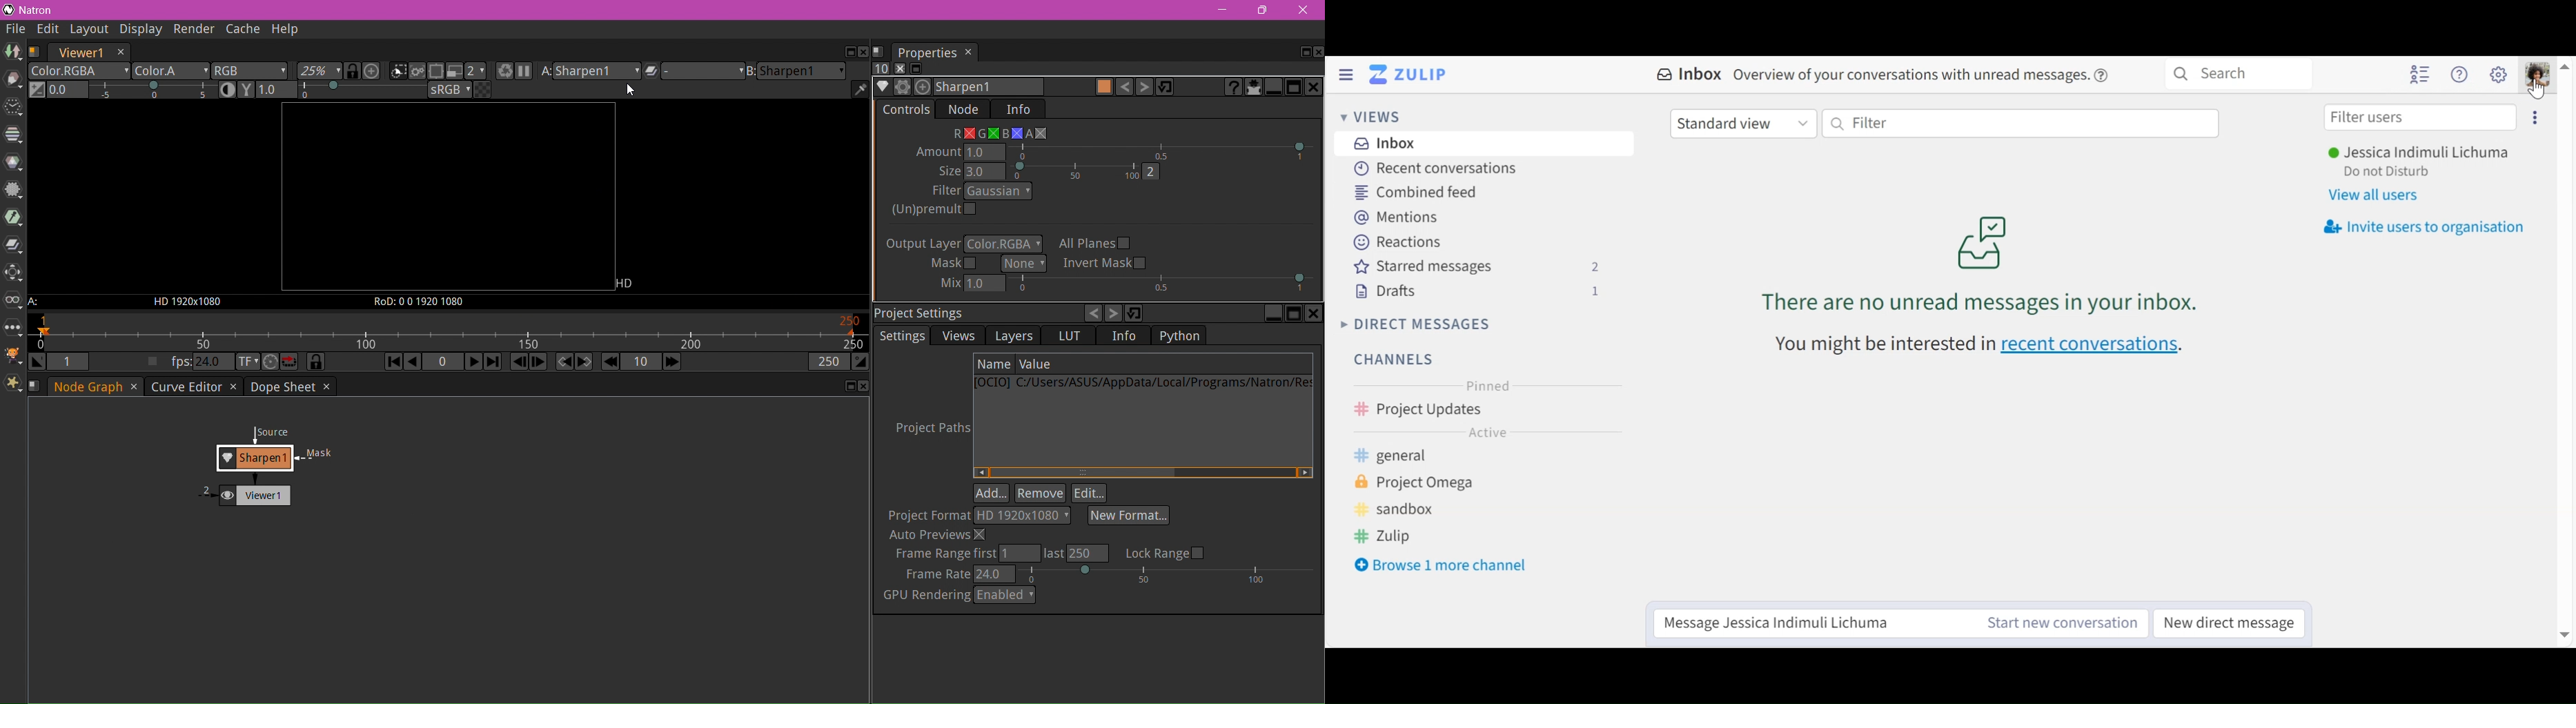  I want to click on Combined feed, so click(1416, 193).